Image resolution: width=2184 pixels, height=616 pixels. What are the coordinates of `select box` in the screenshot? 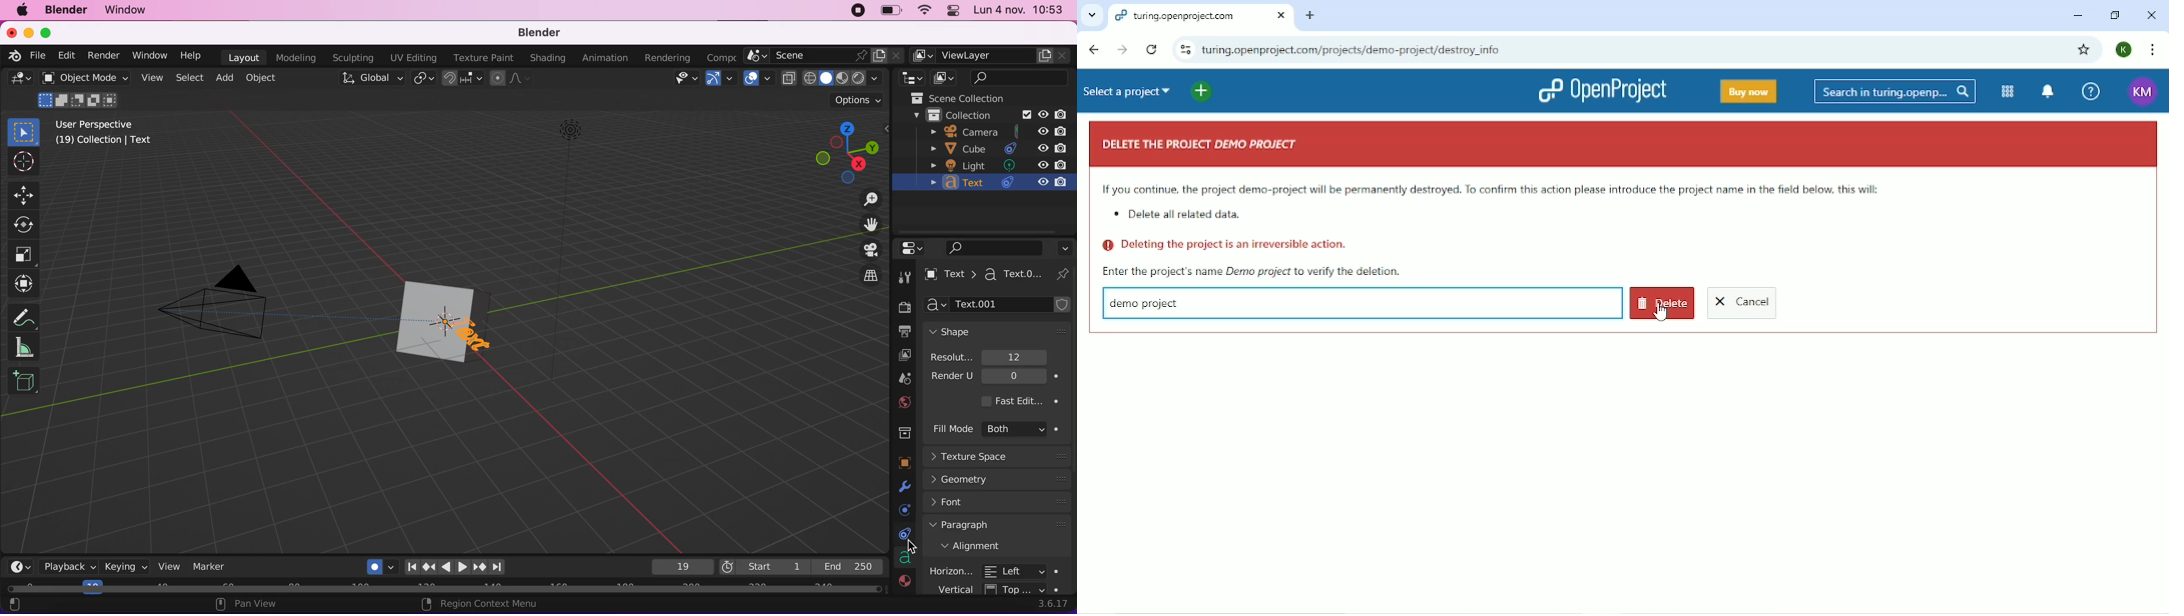 It's located at (24, 131).